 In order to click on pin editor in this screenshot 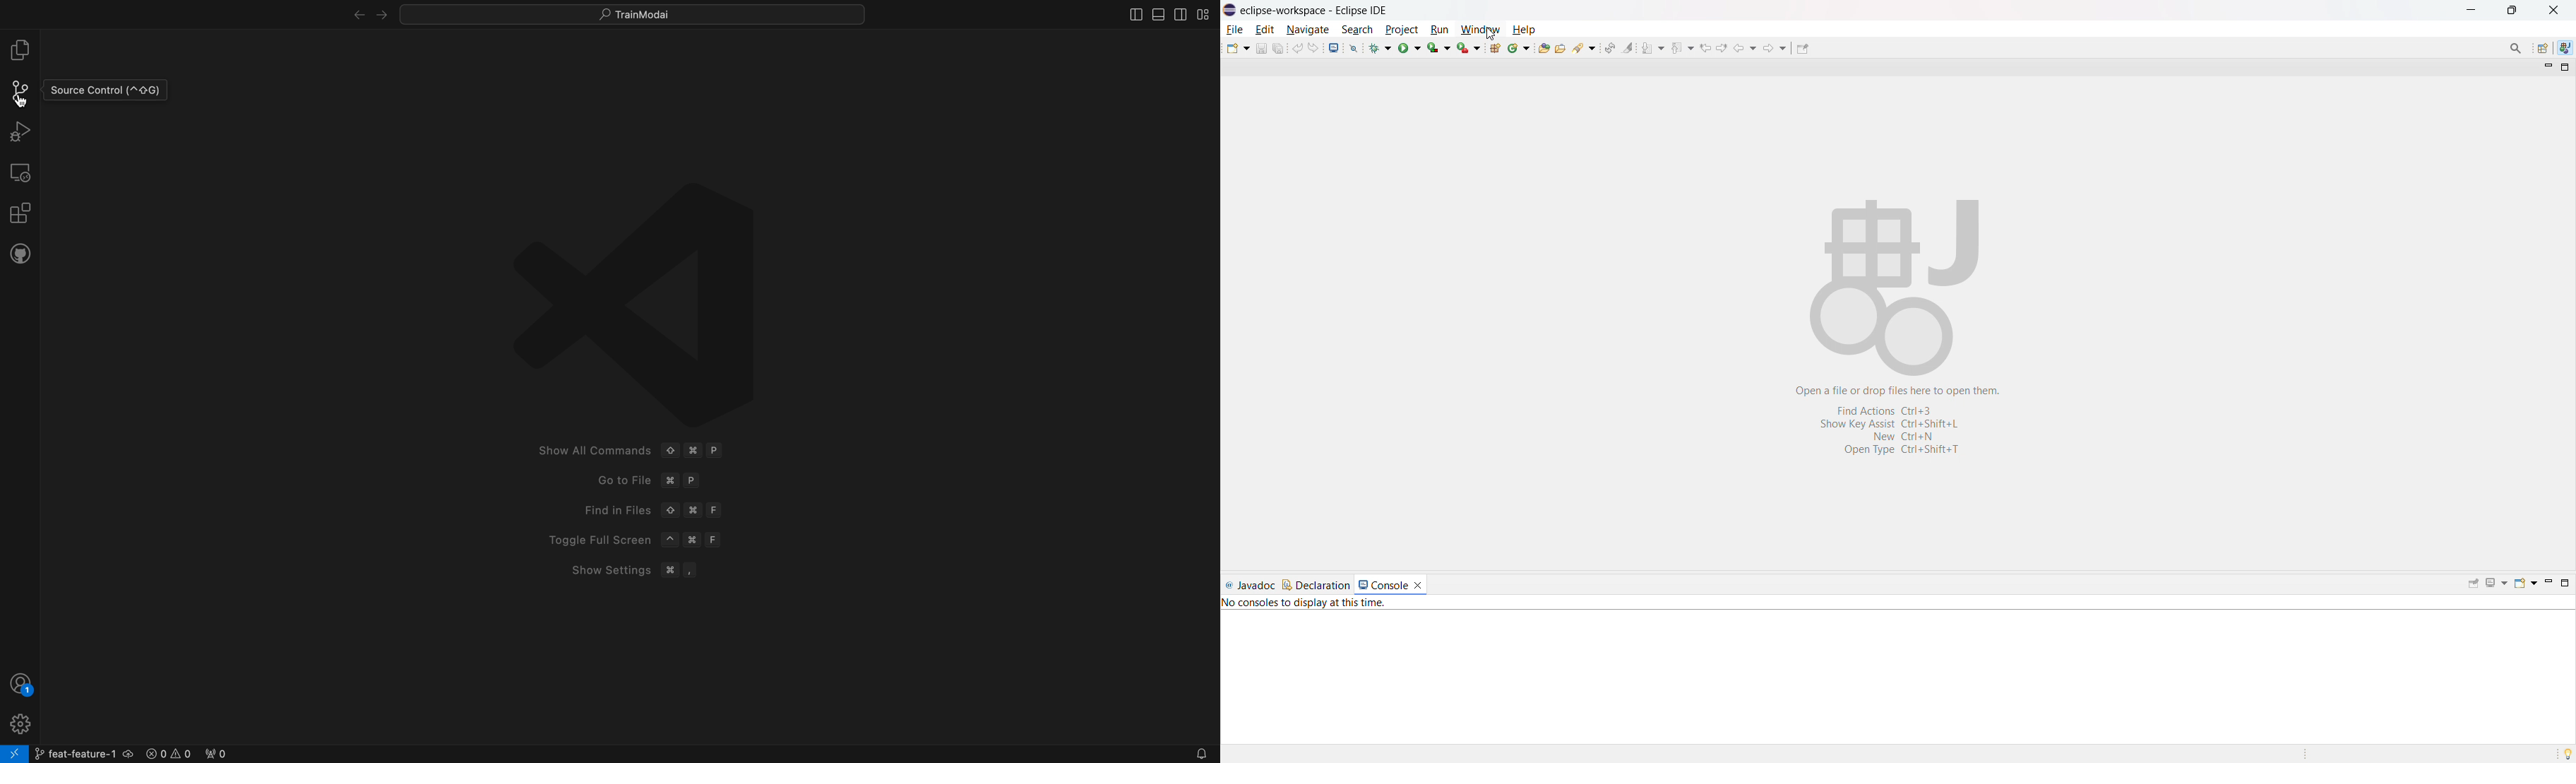, I will do `click(1803, 49)`.